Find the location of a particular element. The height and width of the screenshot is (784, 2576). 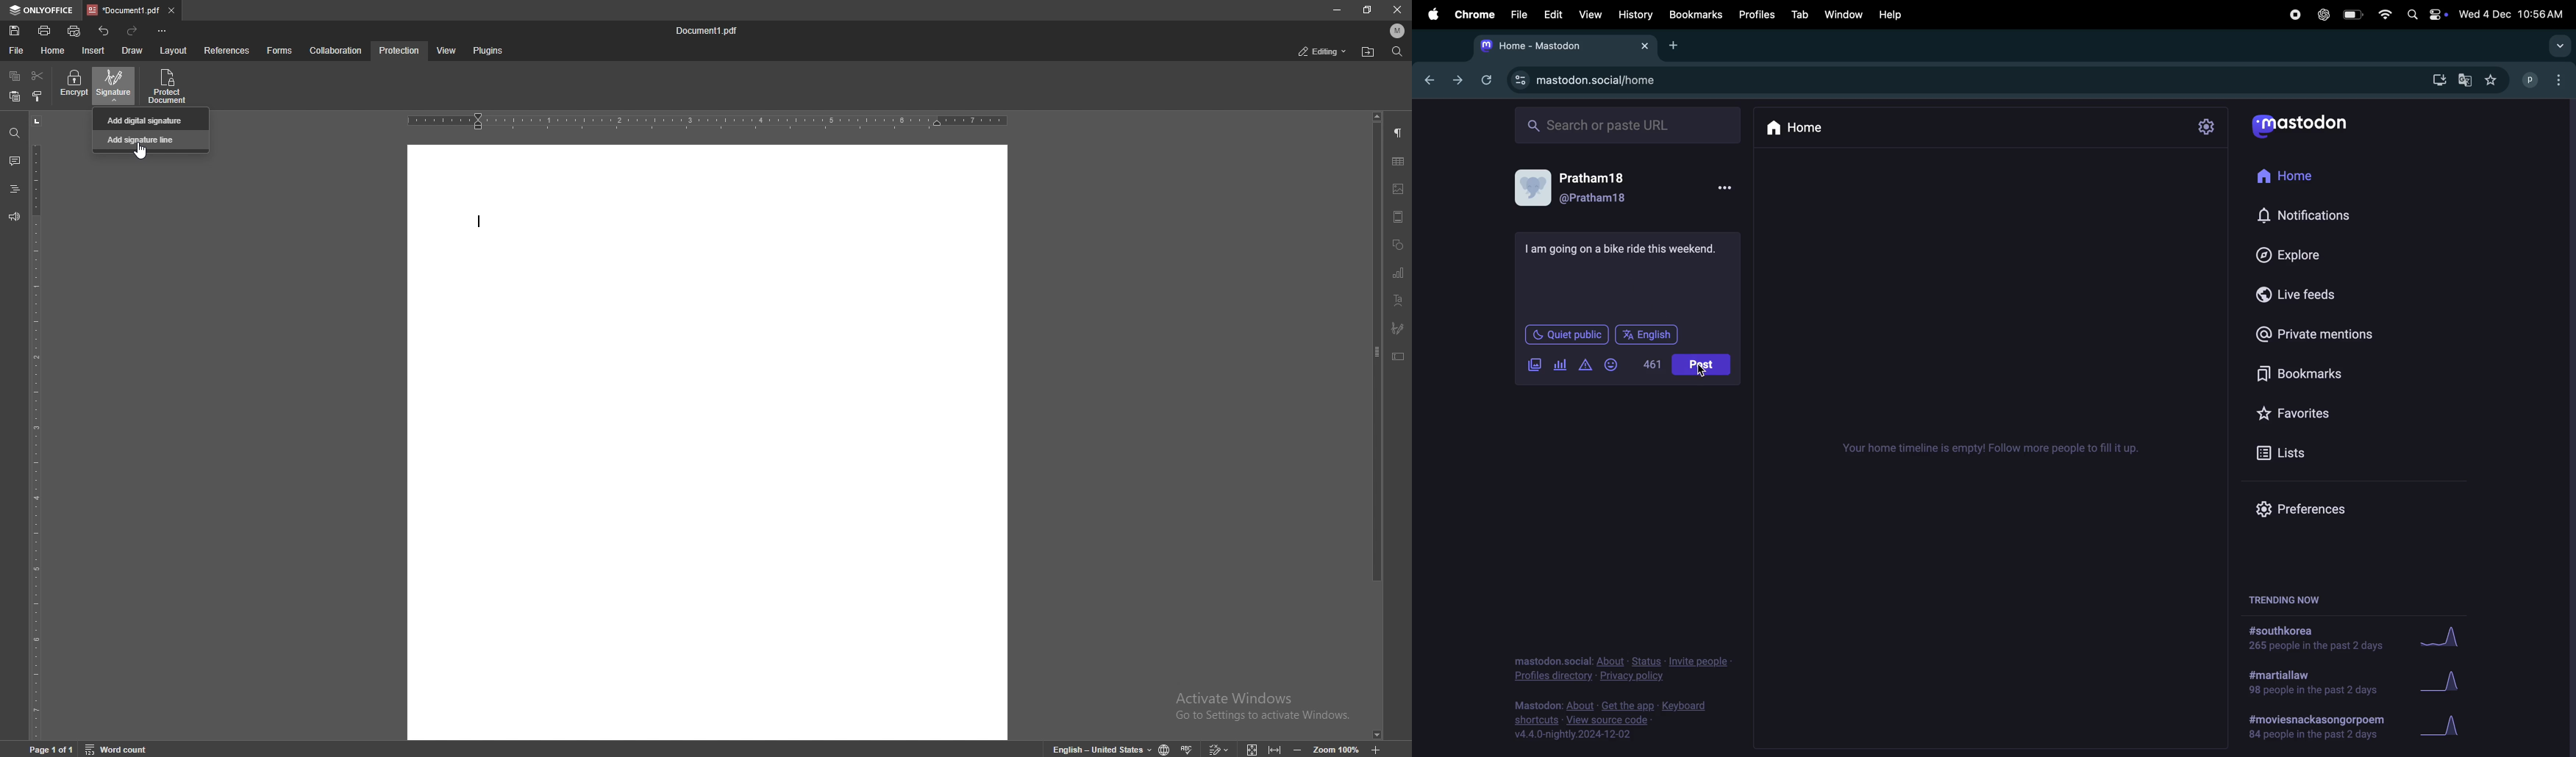

protection is located at coordinates (400, 51).